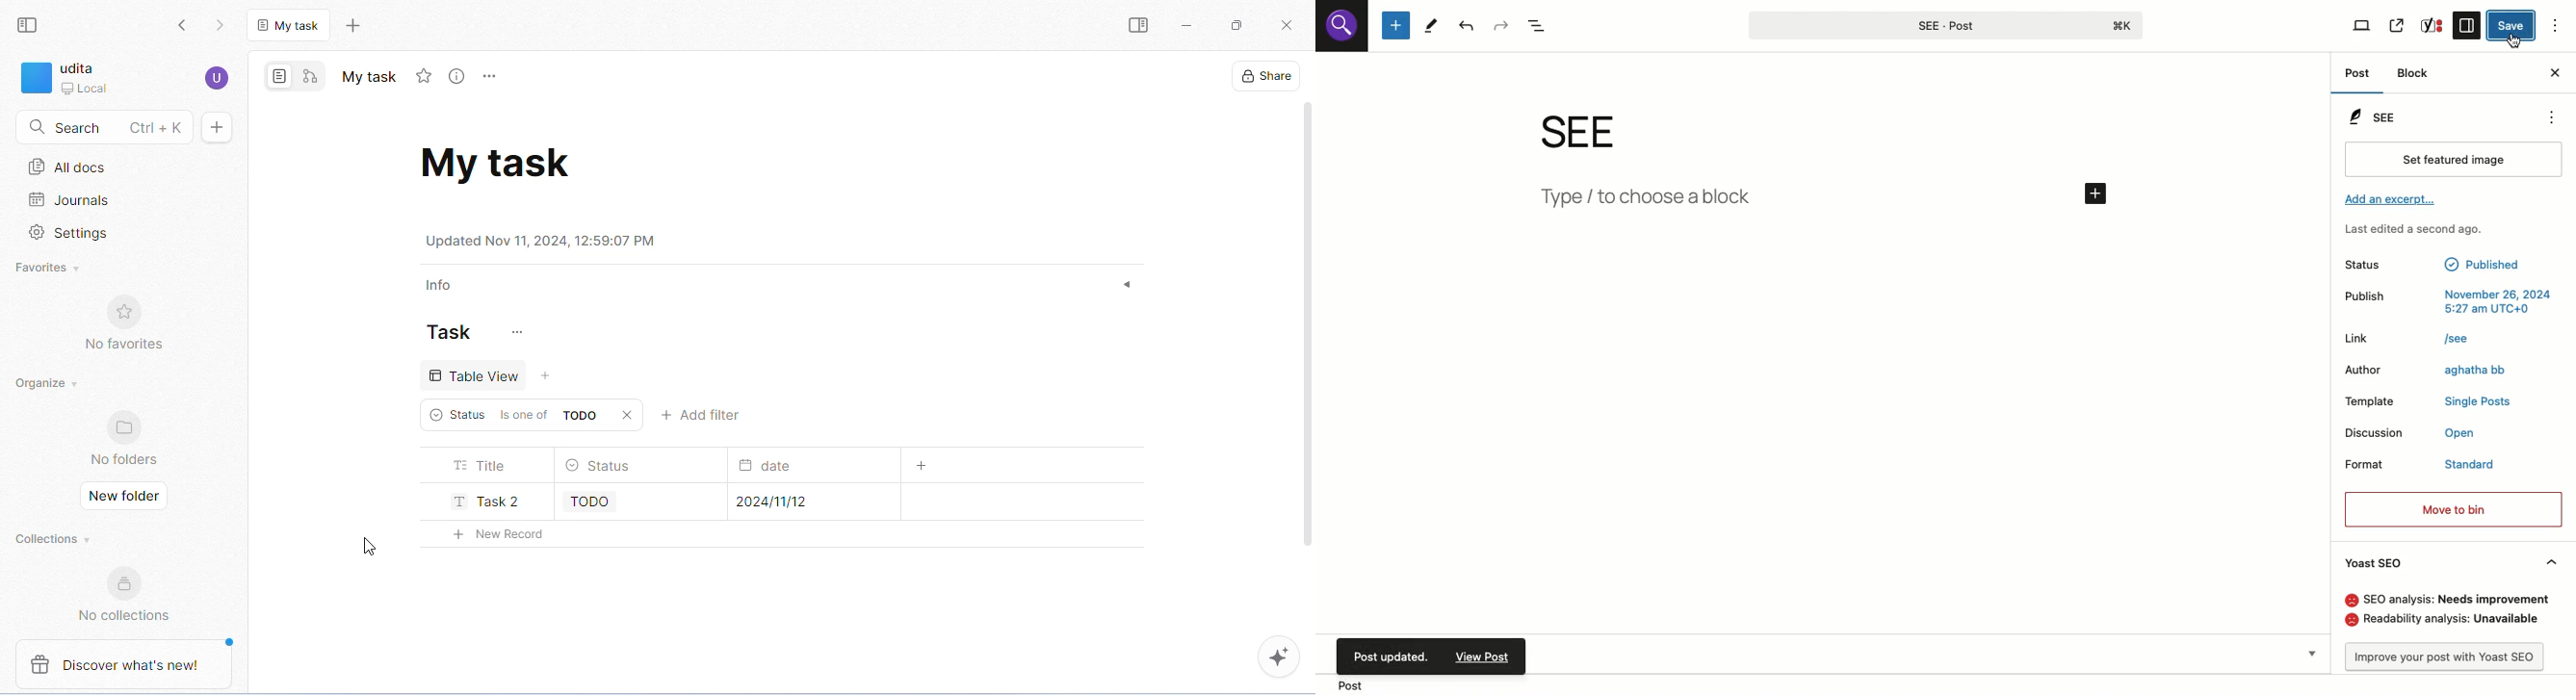  What do you see at coordinates (631, 415) in the screenshot?
I see `close` at bounding box center [631, 415].